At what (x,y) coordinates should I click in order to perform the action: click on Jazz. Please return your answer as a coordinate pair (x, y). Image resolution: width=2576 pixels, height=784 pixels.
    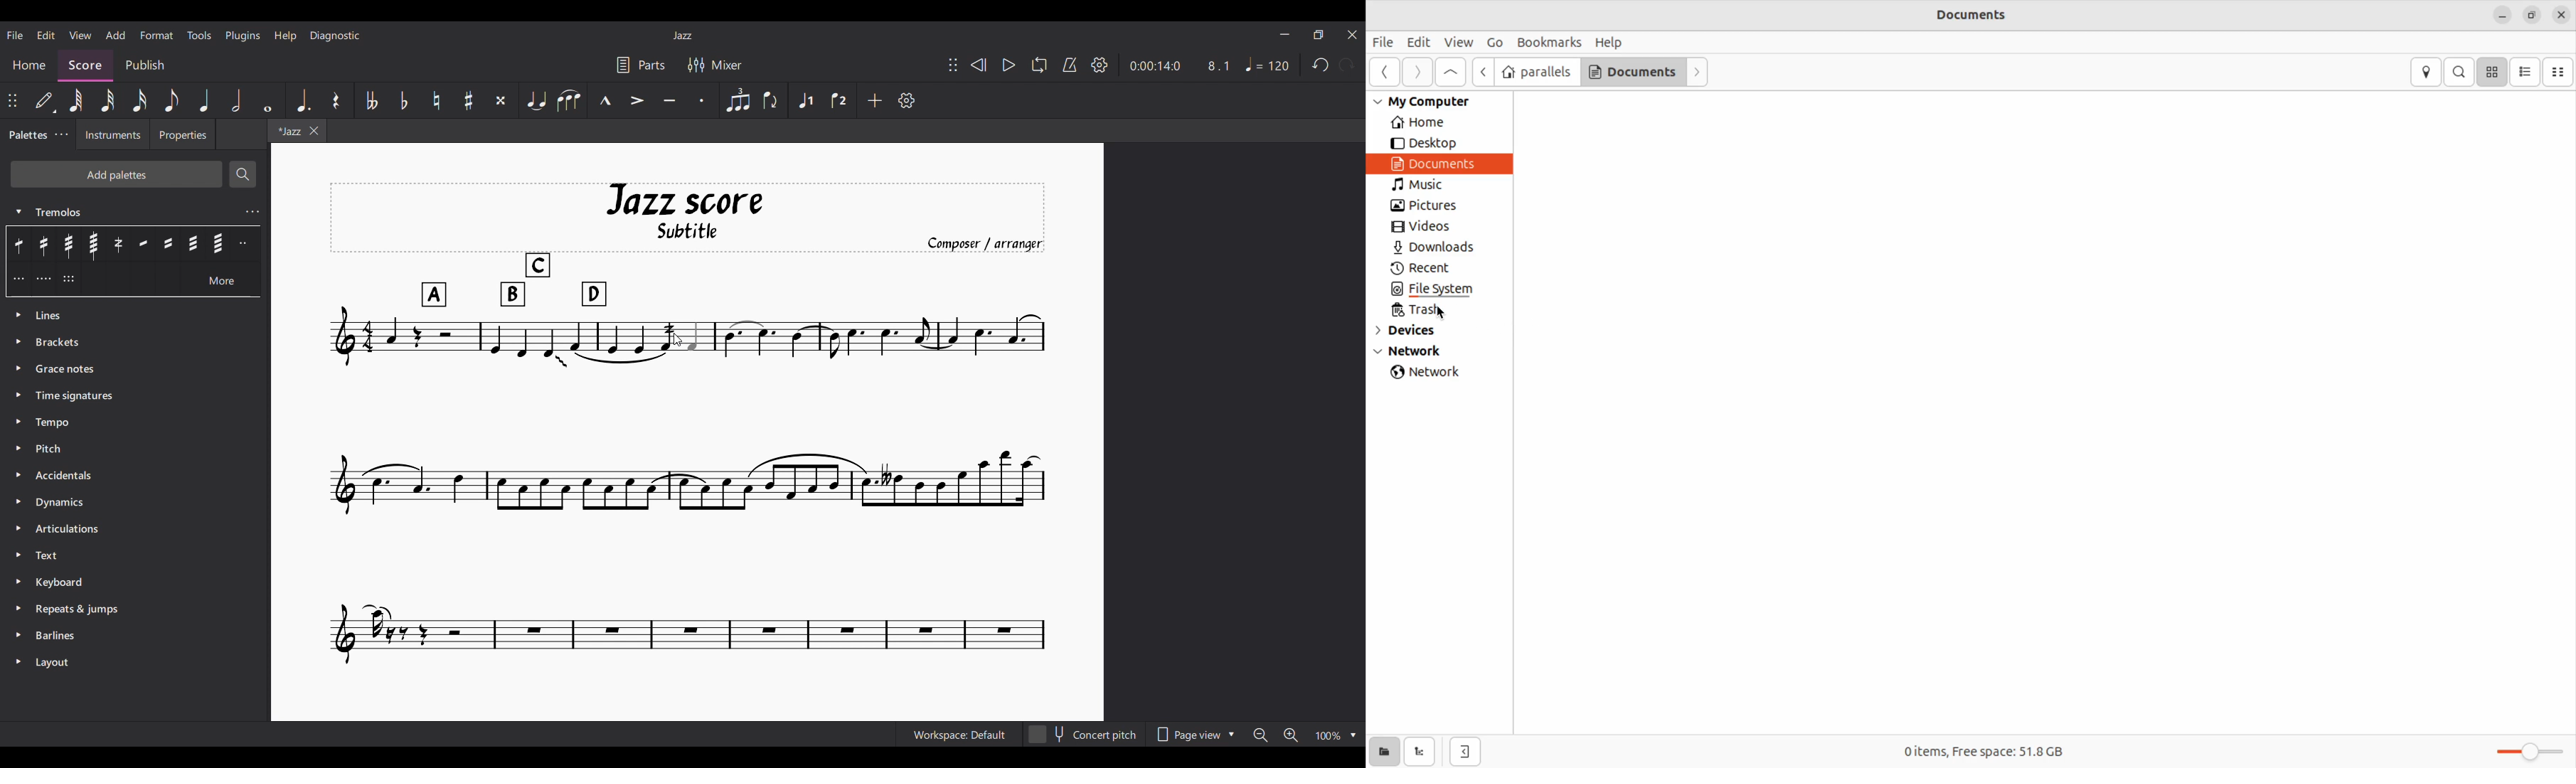
    Looking at the image, I should click on (683, 35).